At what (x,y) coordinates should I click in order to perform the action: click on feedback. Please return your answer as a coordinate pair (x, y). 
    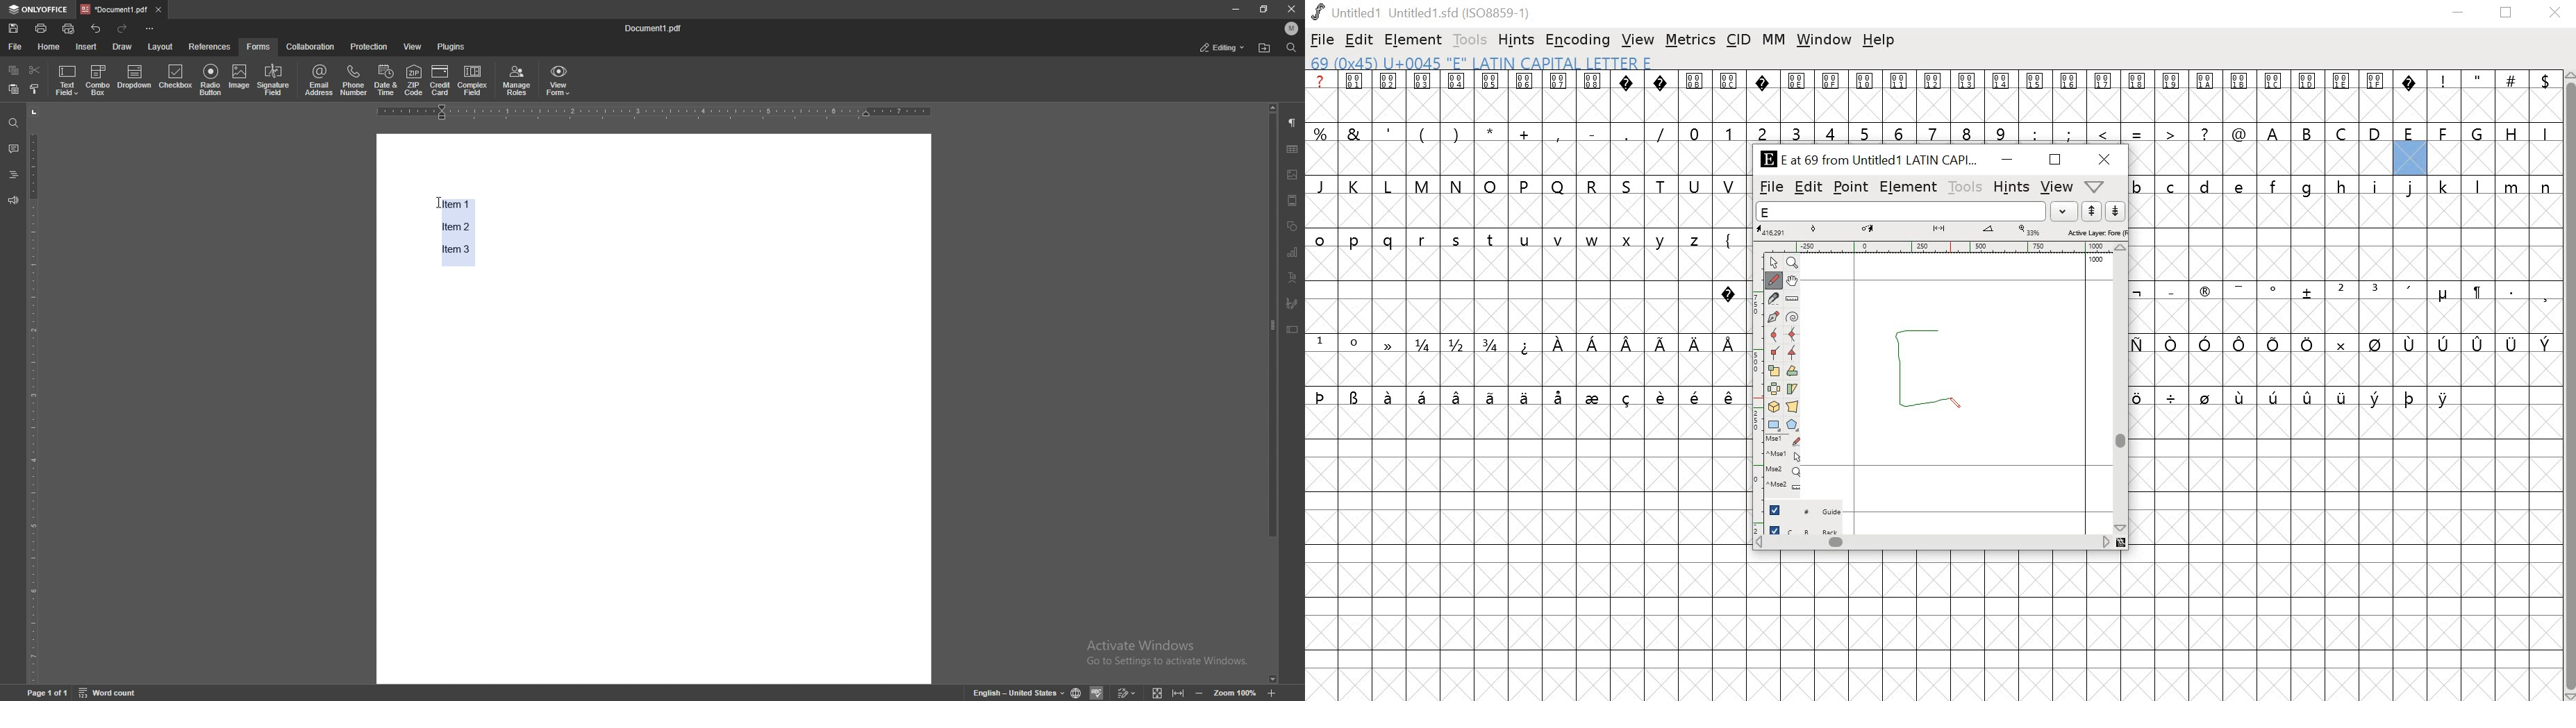
    Looking at the image, I should click on (14, 201).